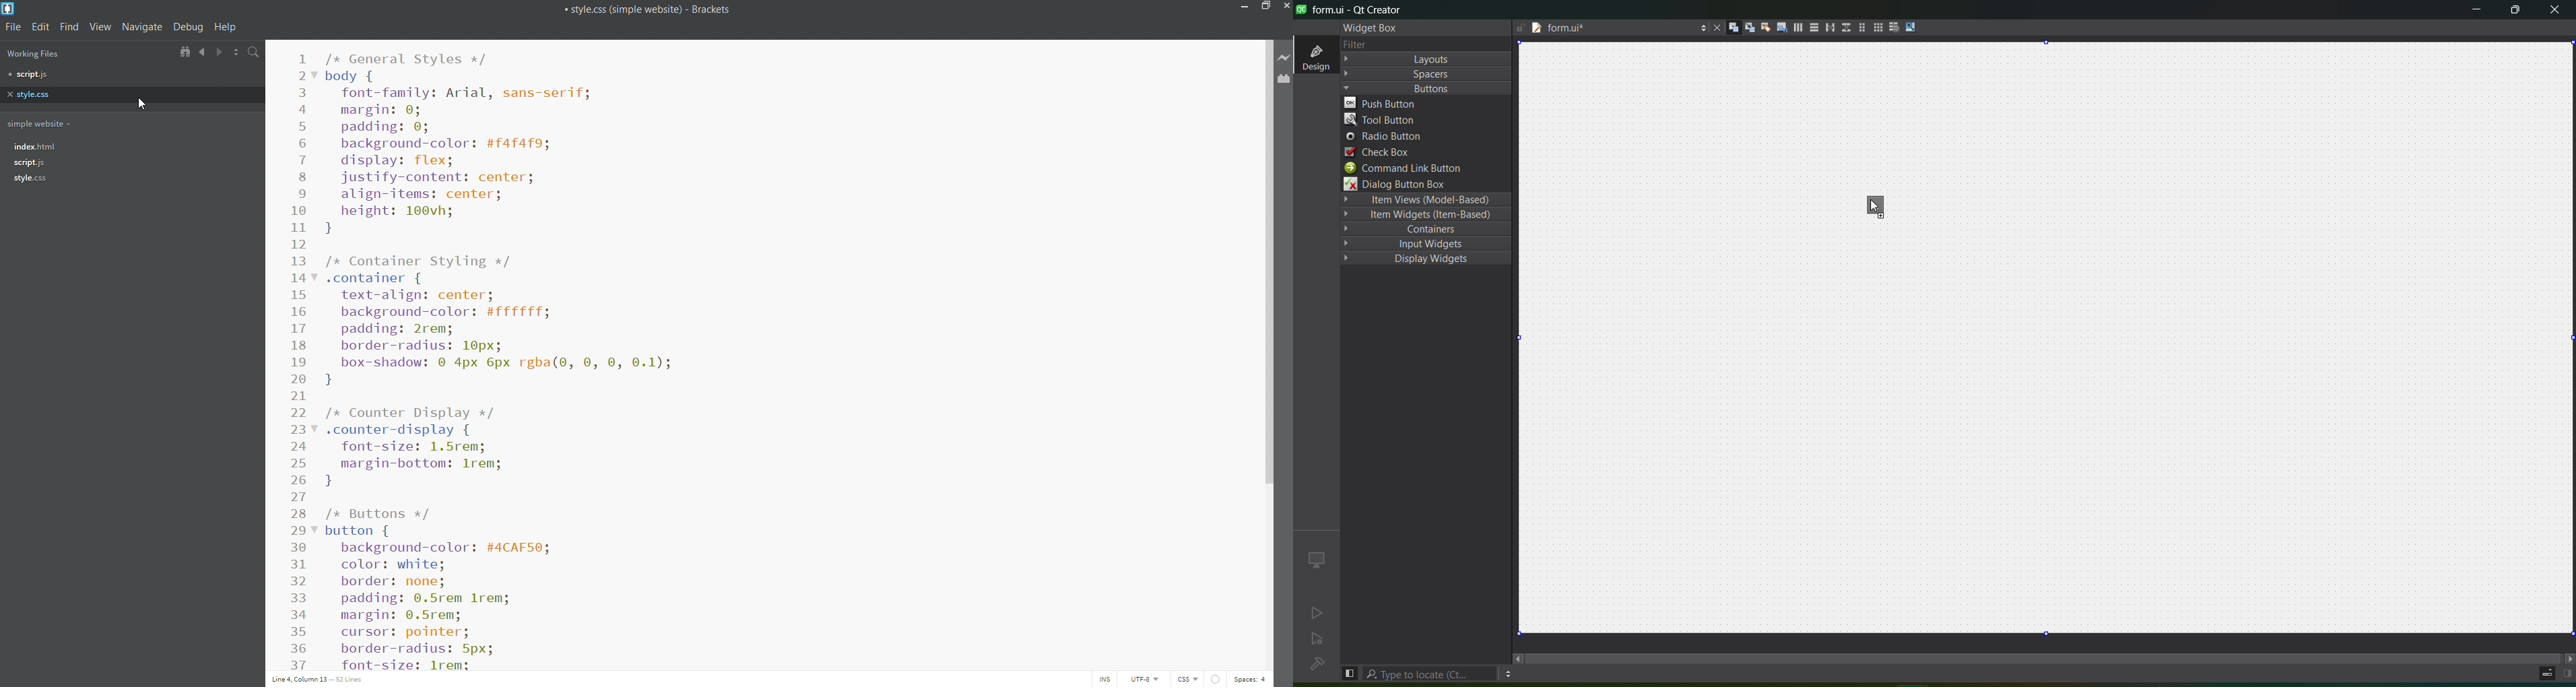 The image size is (2576, 700). I want to click on layout vertical splitter, so click(1844, 28).